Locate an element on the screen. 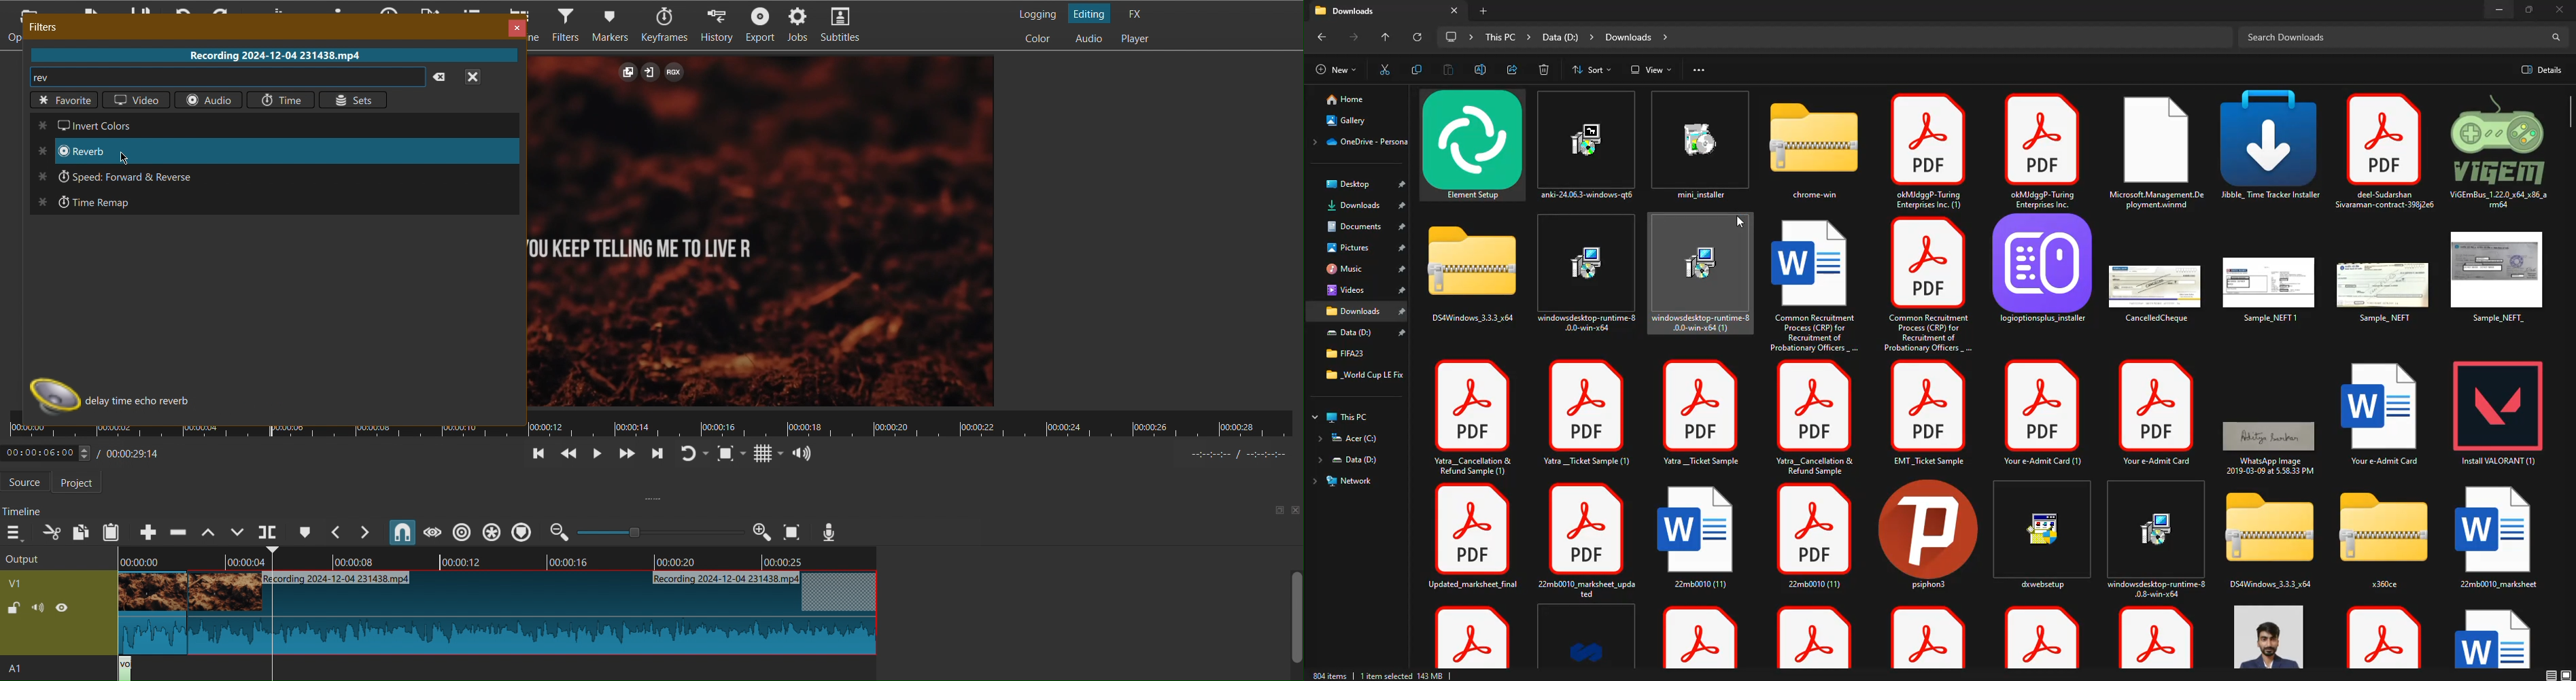 The image size is (2576, 700). delay time echo reverb is located at coordinates (145, 403).